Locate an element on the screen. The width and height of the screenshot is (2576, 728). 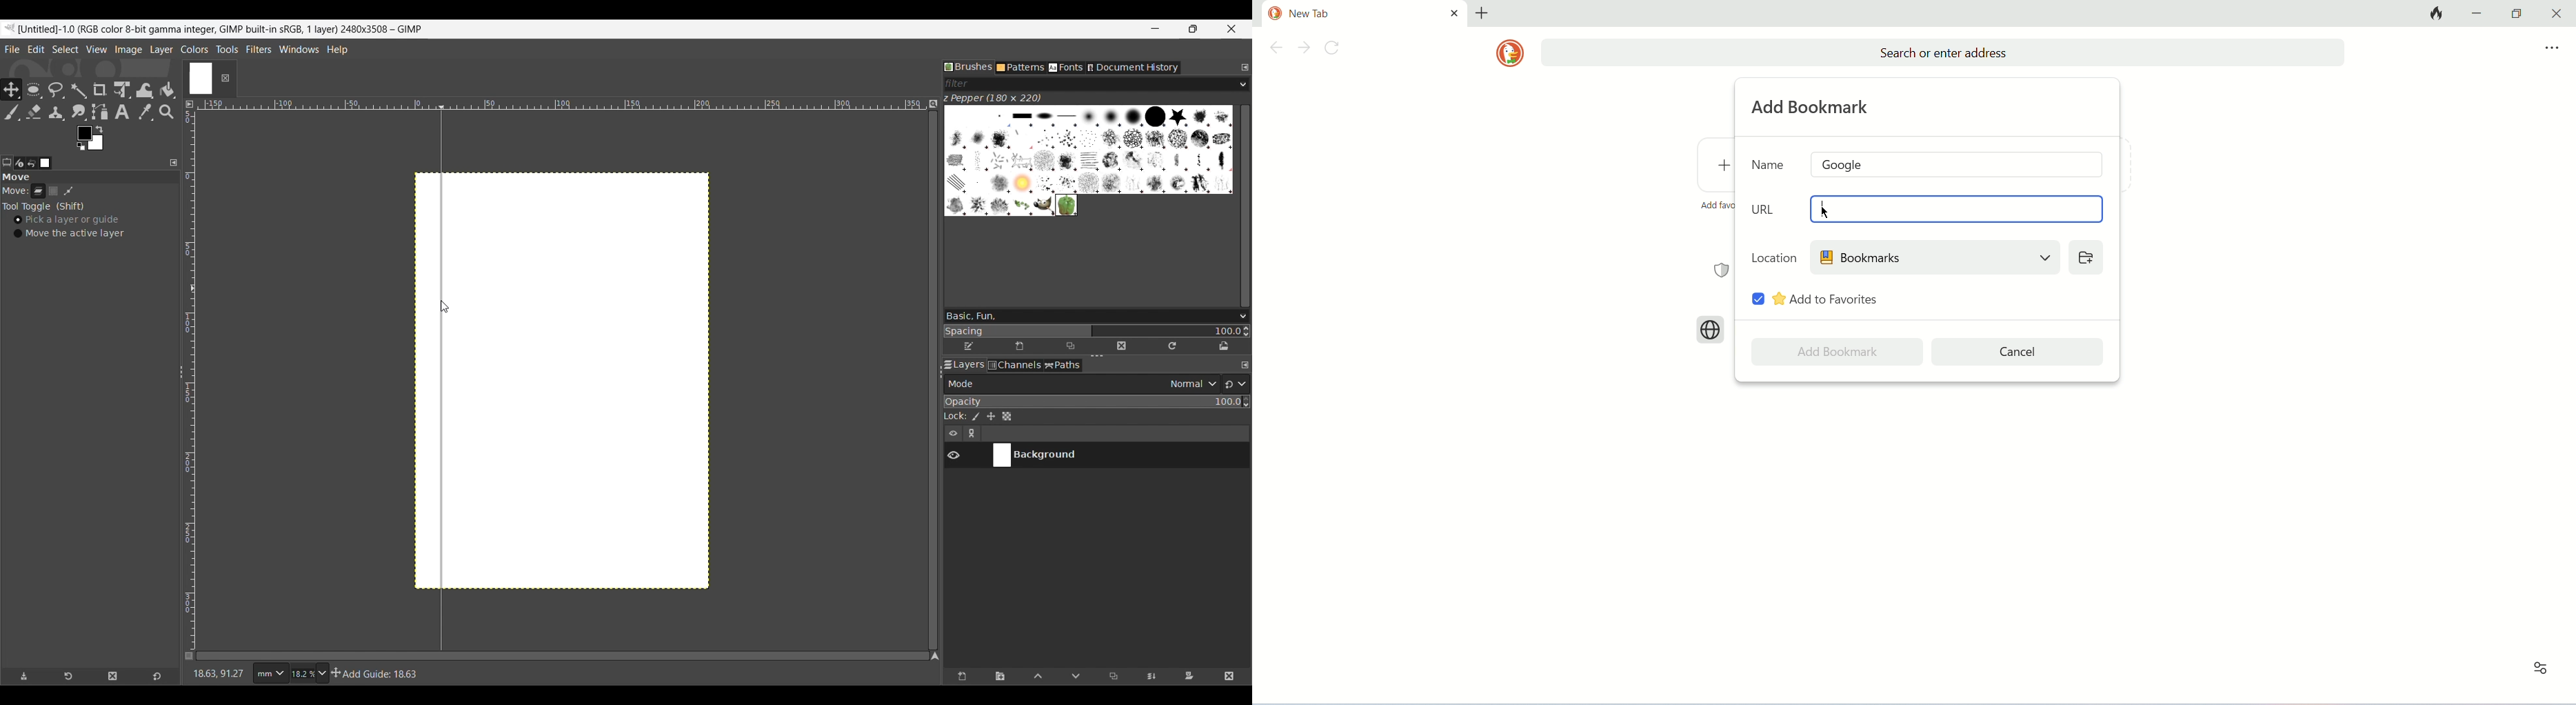
go back is located at coordinates (1274, 50).